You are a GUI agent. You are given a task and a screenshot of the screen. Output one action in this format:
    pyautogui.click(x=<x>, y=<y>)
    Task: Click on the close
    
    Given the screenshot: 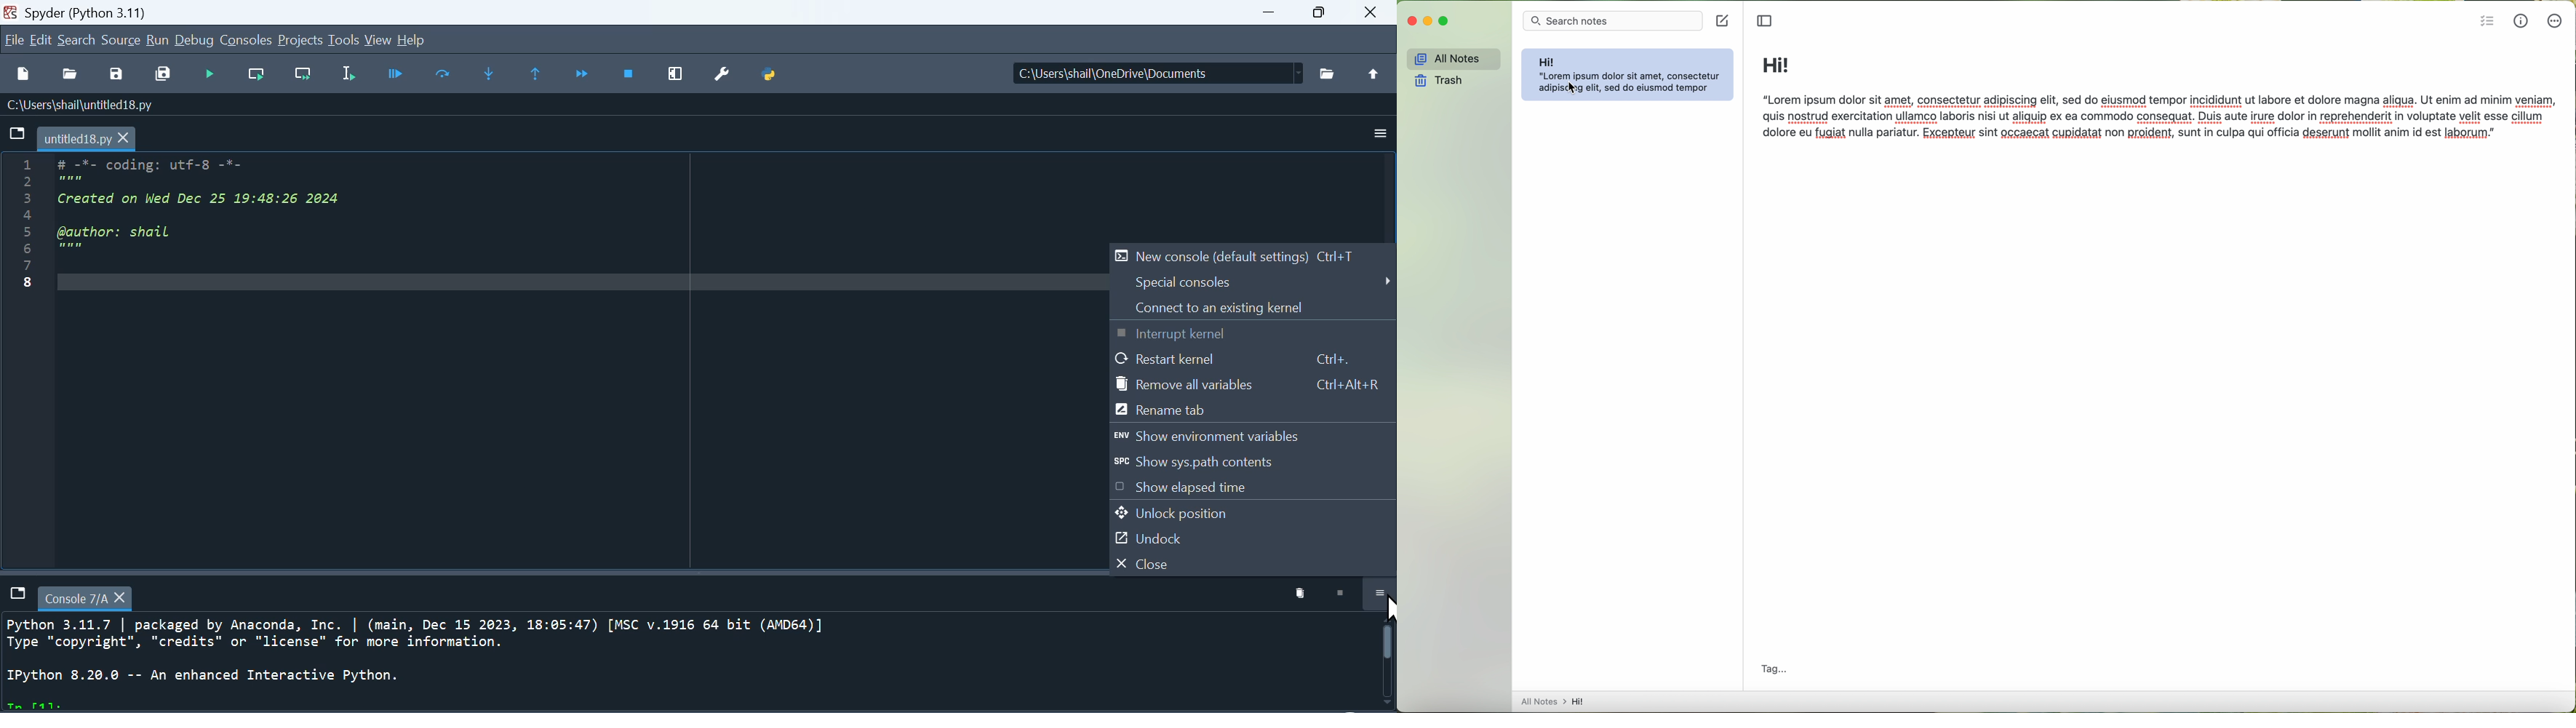 What is the action you would take?
    pyautogui.click(x=1372, y=13)
    